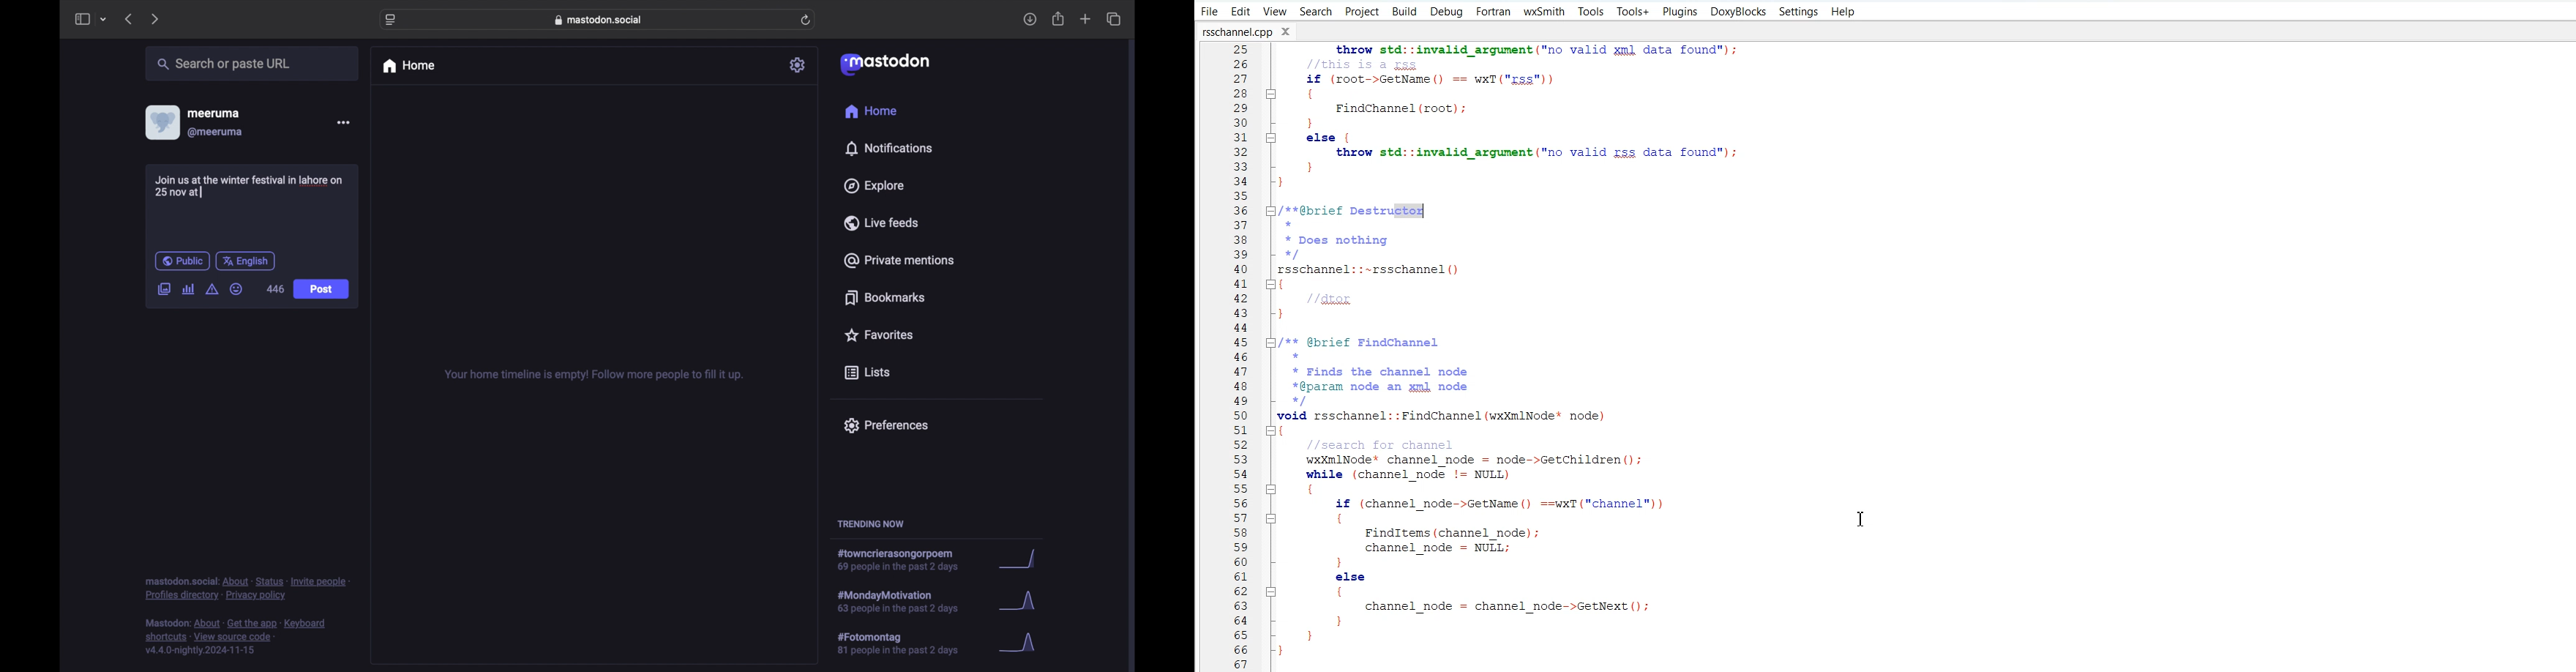 This screenshot has height=672, width=2576. Describe the element at coordinates (885, 297) in the screenshot. I see `bookmarks` at that location.